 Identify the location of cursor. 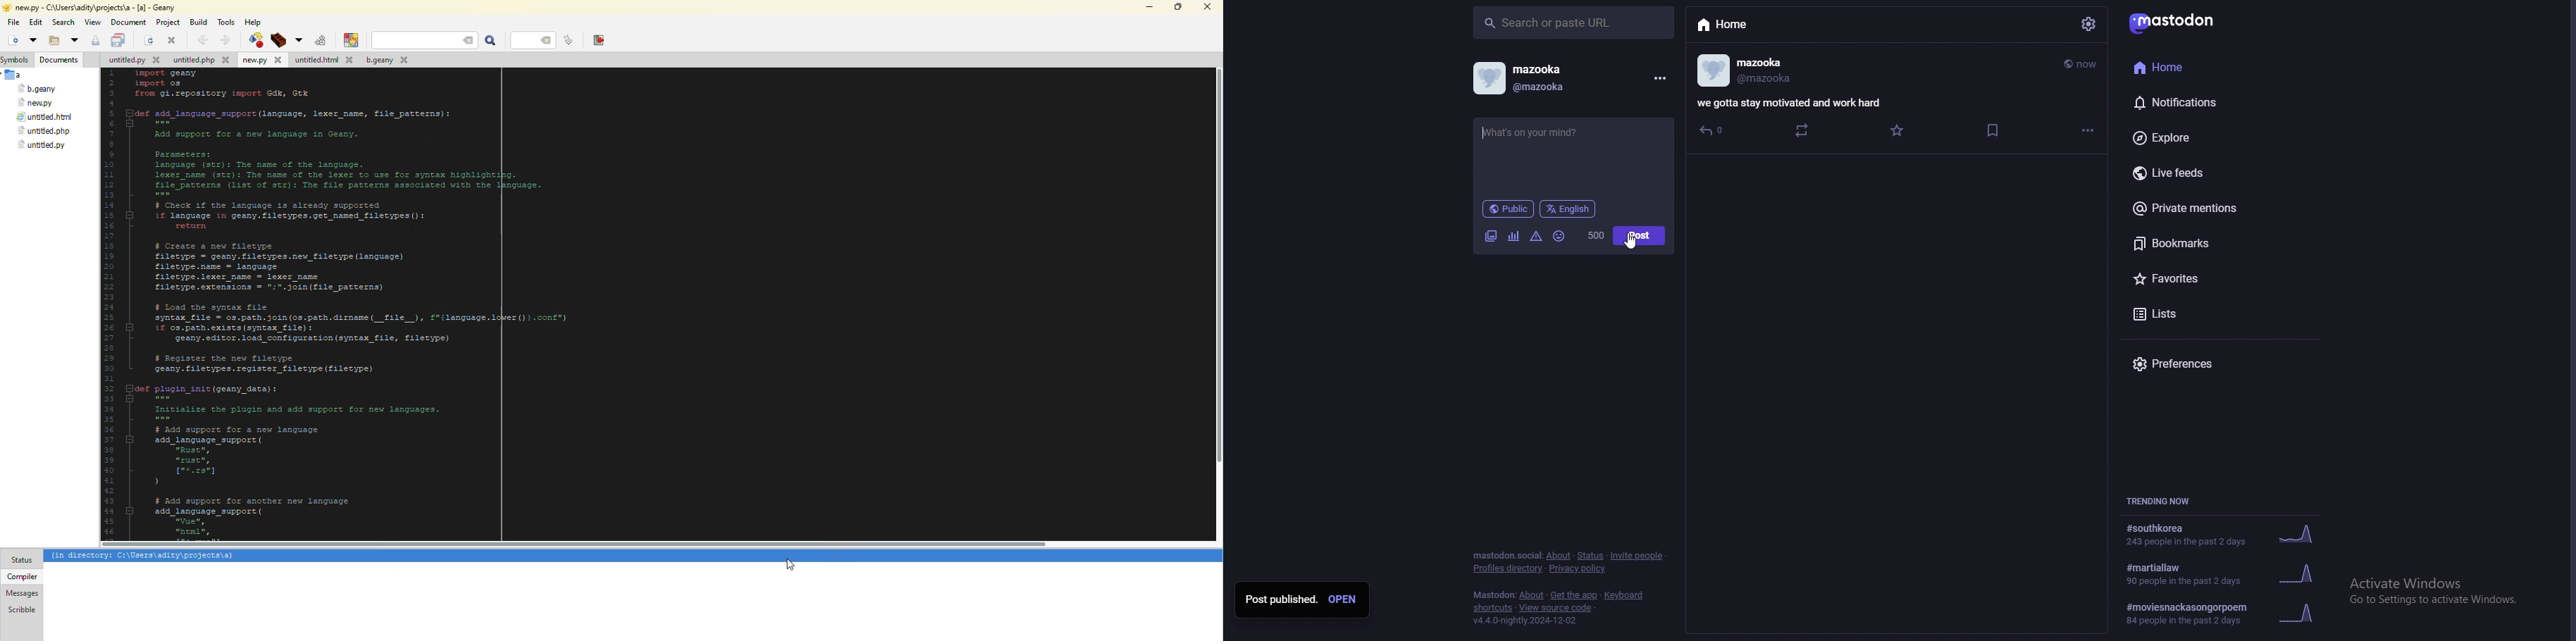
(1630, 242).